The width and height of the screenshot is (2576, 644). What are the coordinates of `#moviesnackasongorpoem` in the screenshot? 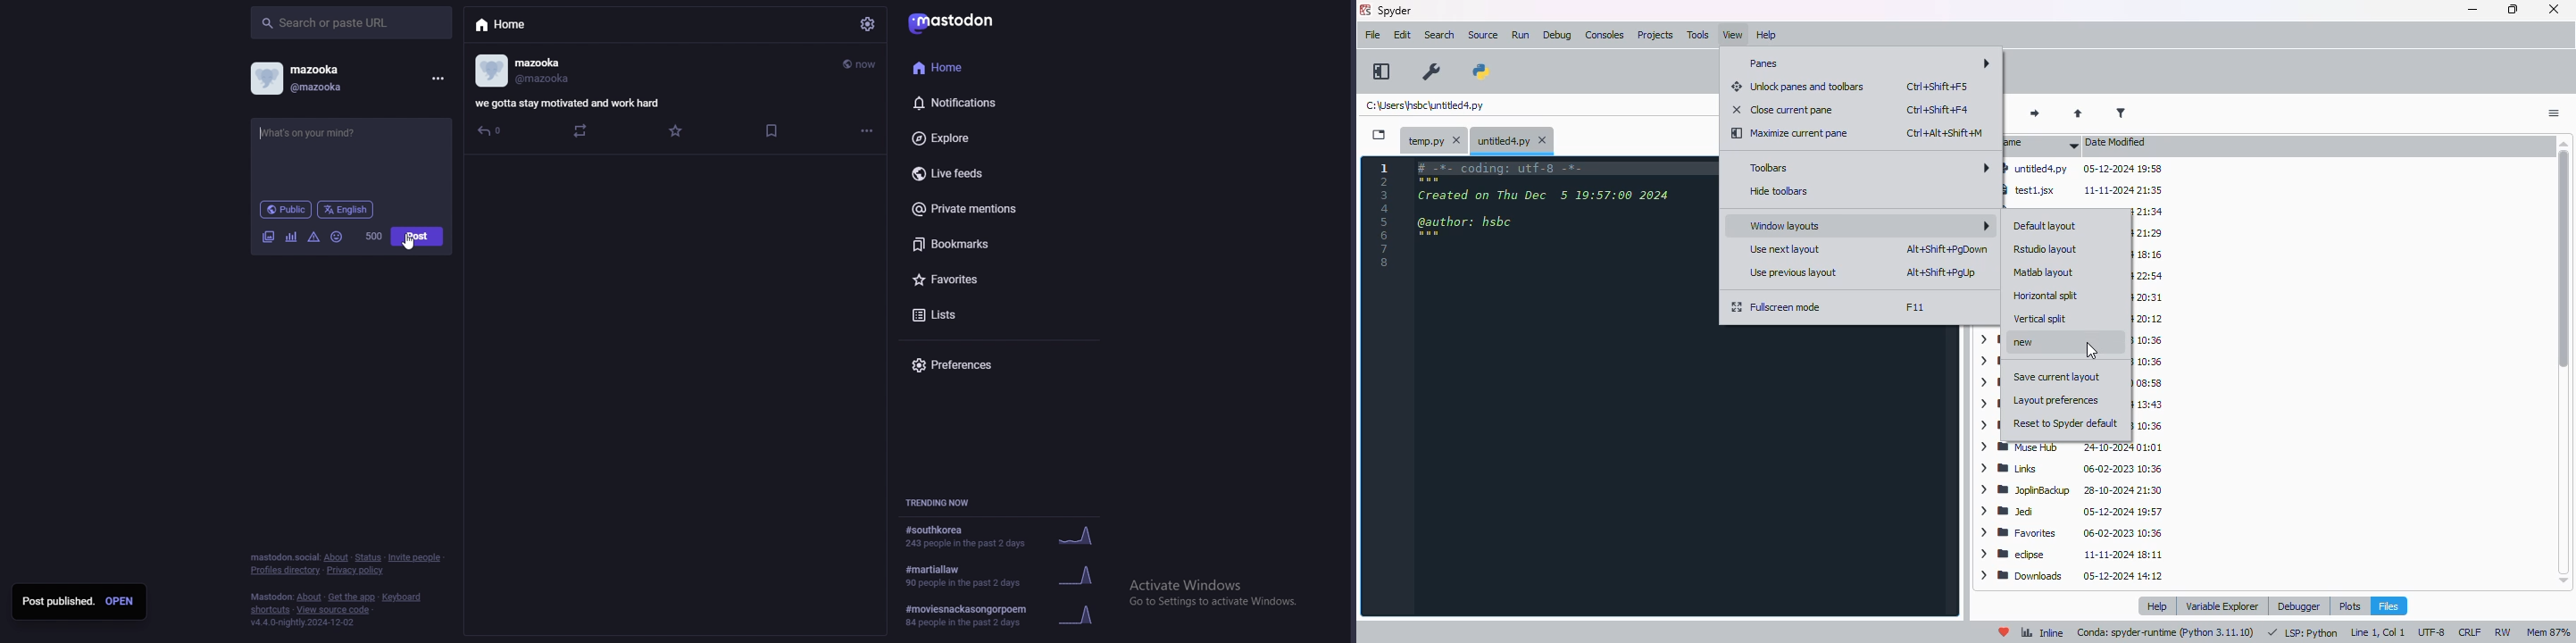 It's located at (1012, 613).